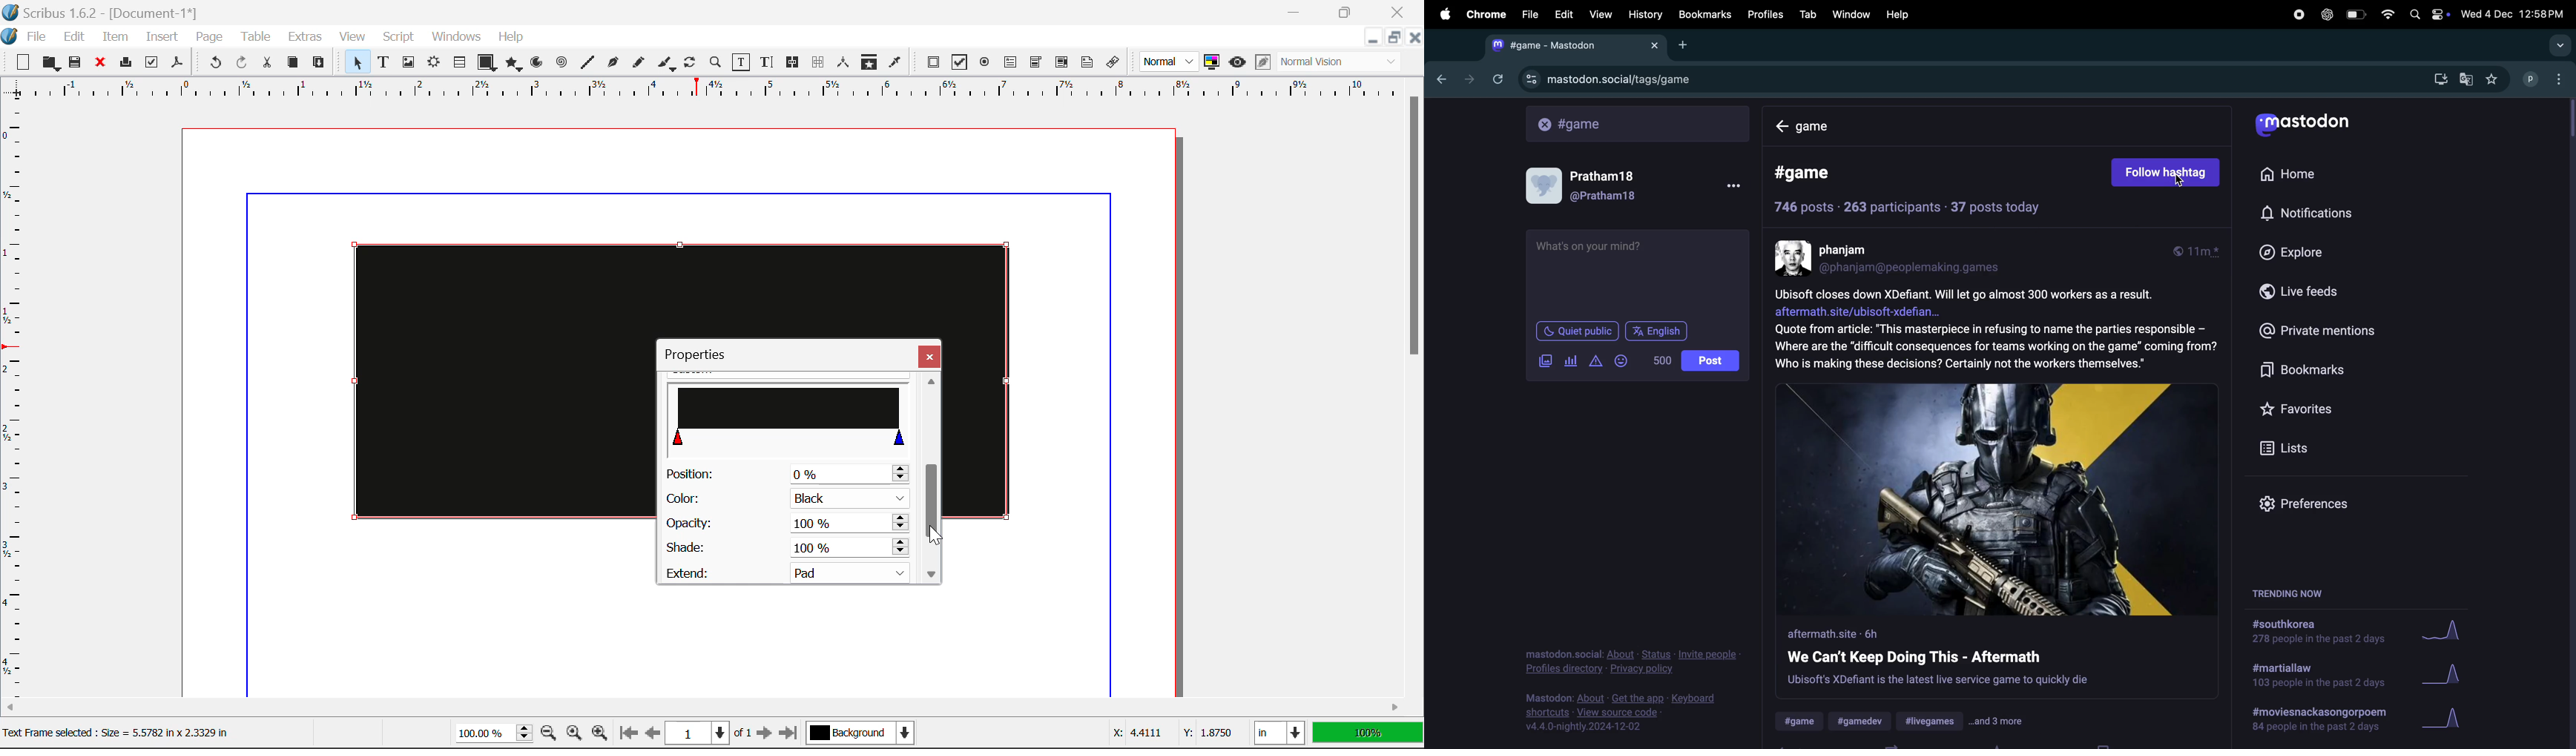 This screenshot has width=2576, height=756. I want to click on Image Frame, so click(408, 65).